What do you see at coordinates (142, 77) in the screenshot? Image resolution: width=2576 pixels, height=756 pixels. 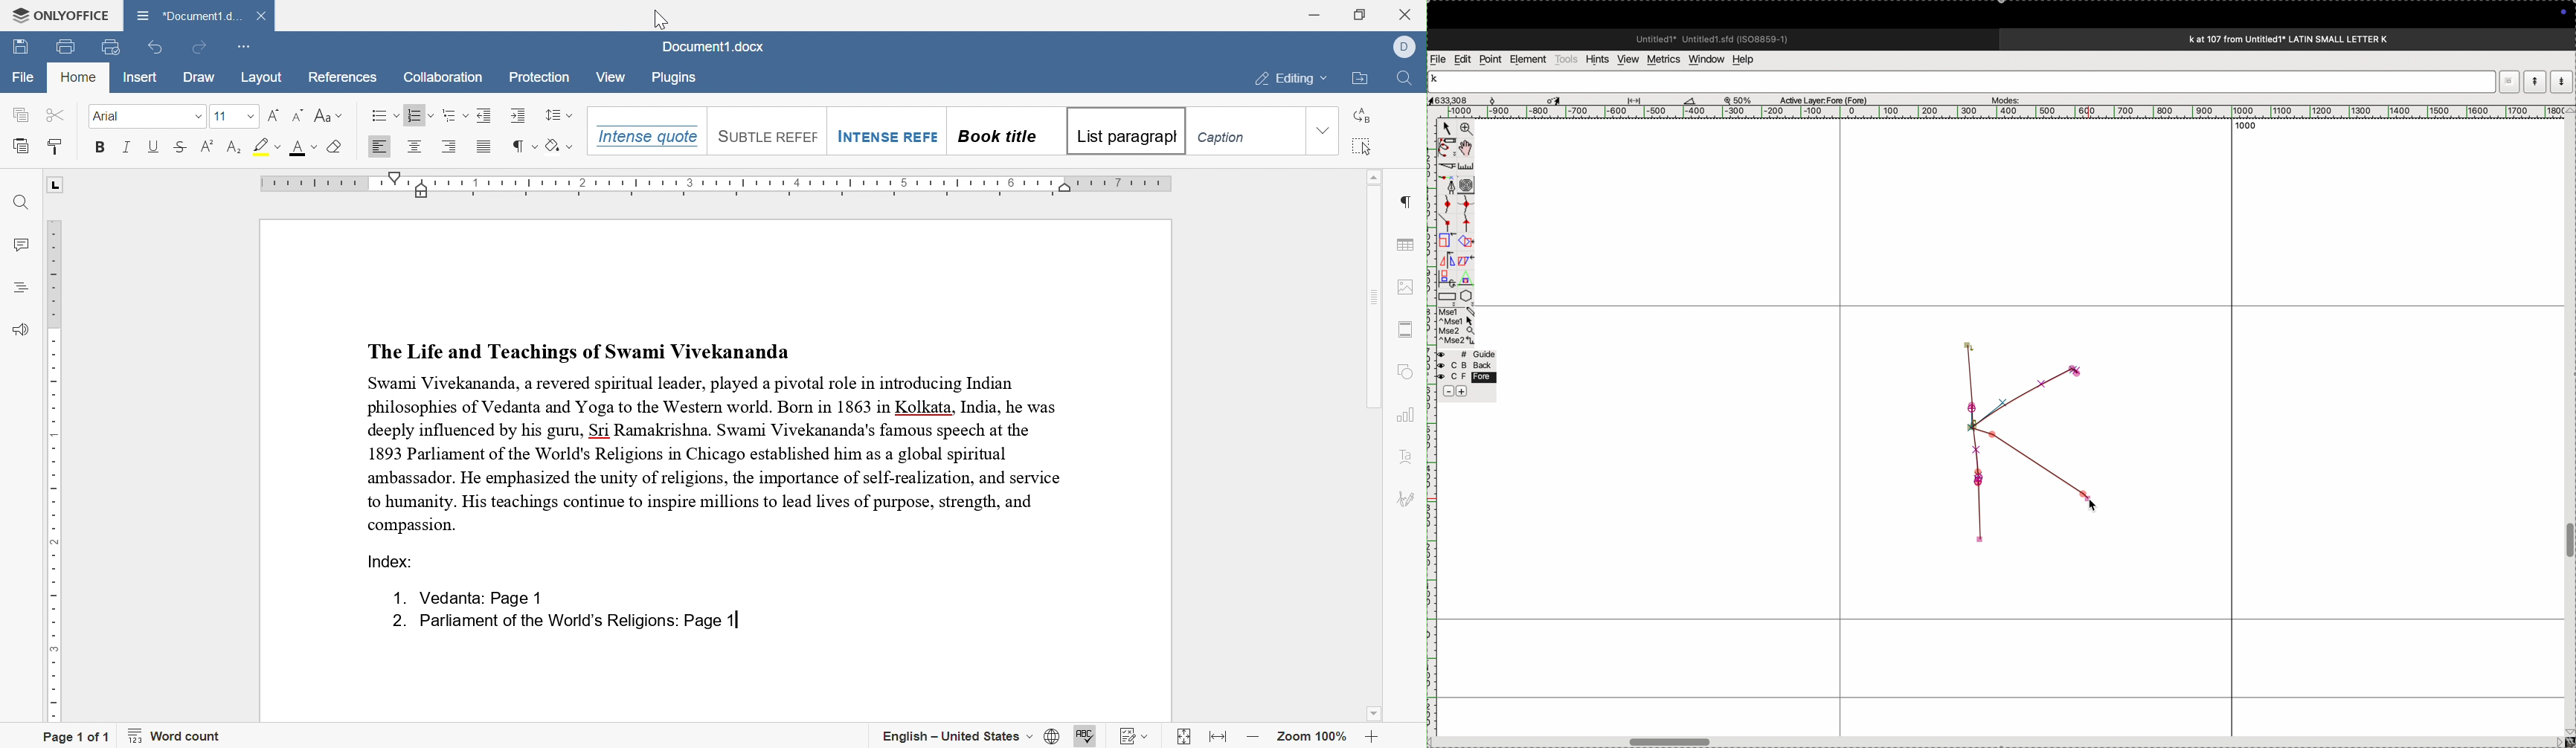 I see `insert` at bounding box center [142, 77].